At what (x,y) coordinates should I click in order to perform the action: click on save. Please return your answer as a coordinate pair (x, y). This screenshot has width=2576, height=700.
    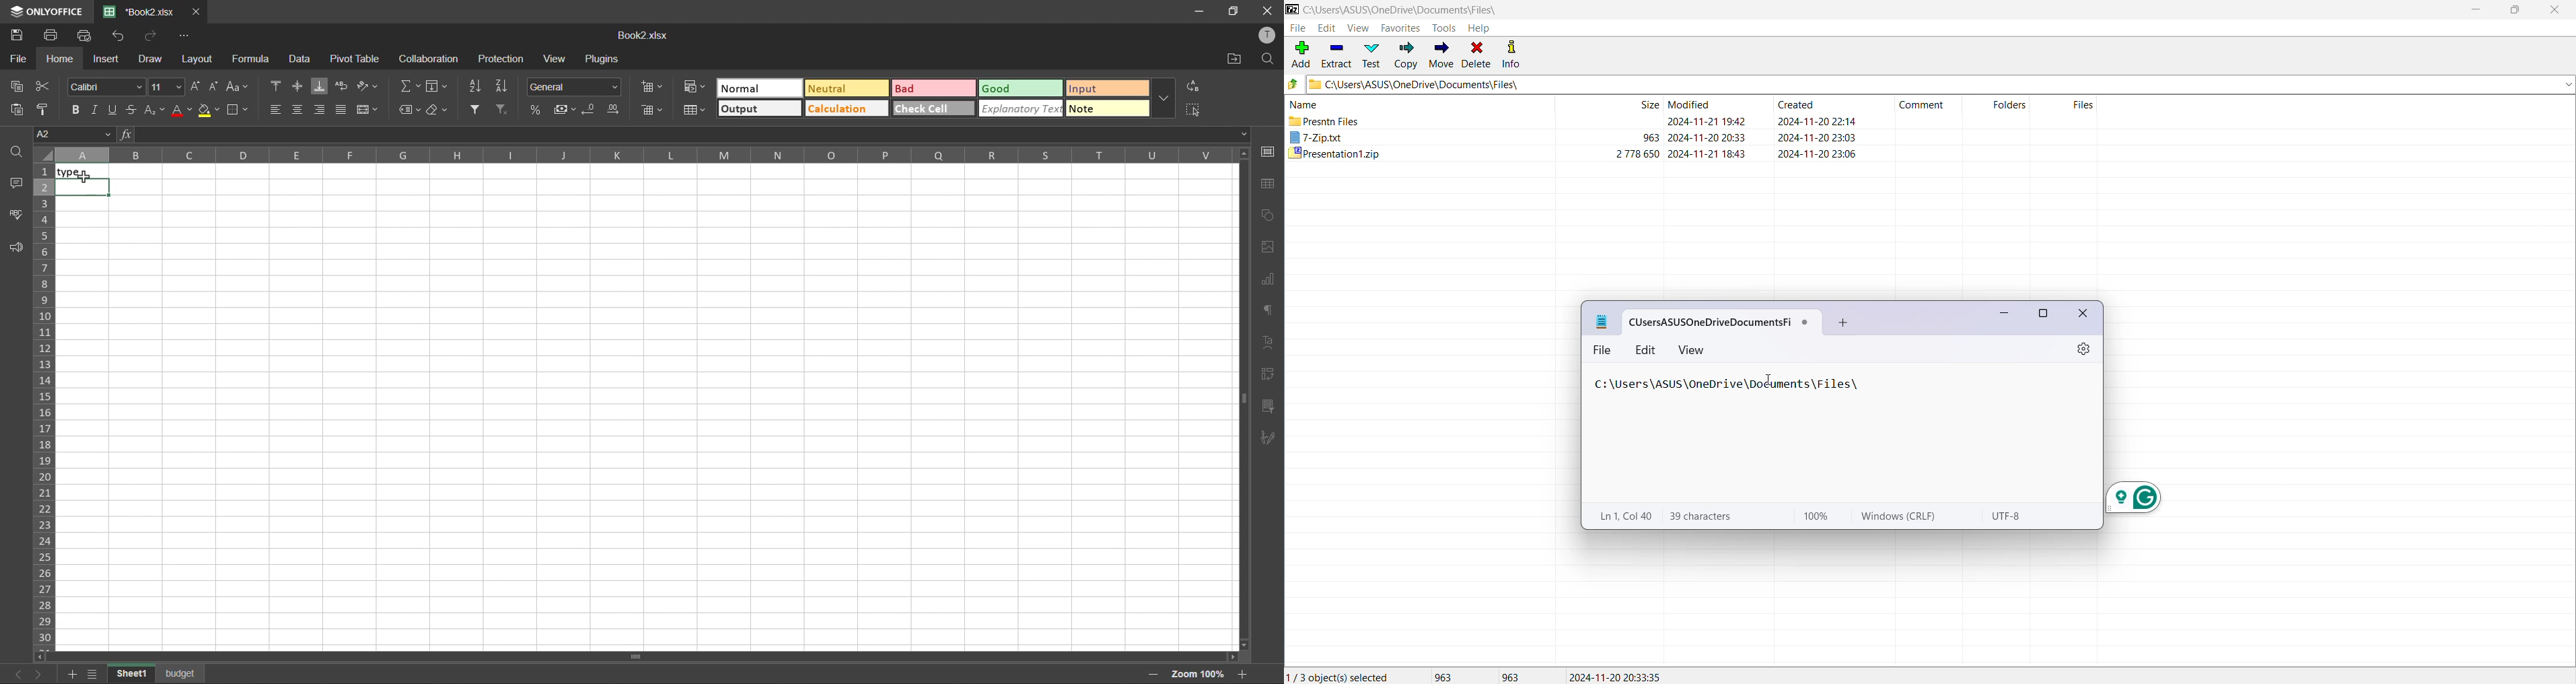
    Looking at the image, I should click on (19, 34).